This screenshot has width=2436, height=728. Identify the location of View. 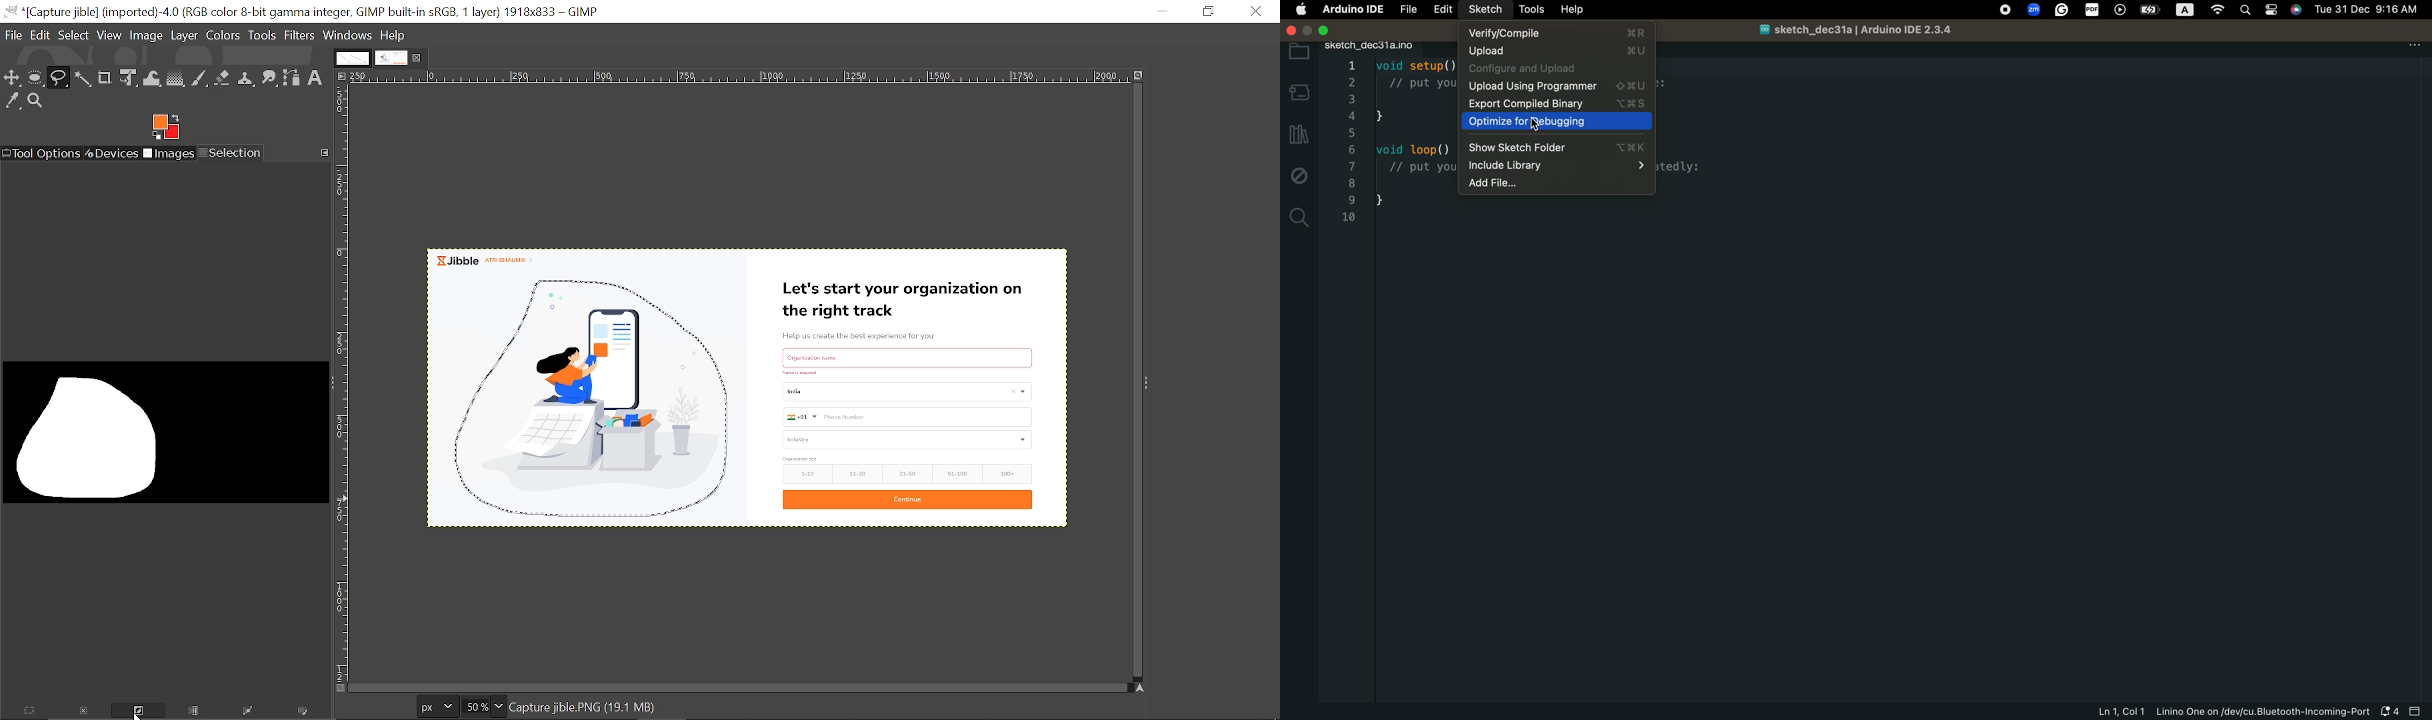
(110, 35).